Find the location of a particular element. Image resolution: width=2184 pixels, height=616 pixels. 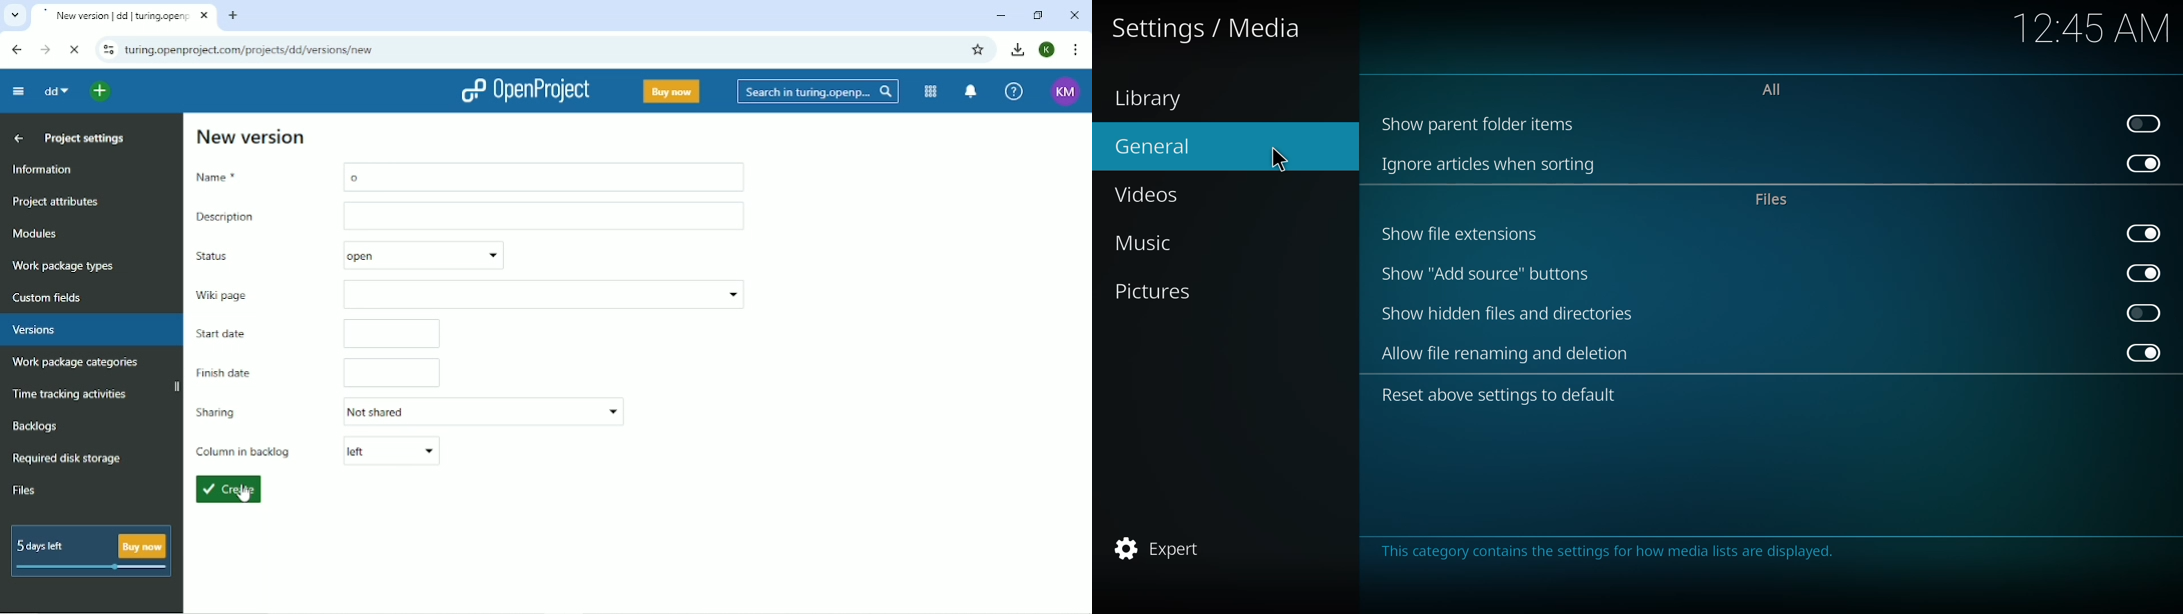

Select a project is located at coordinates (99, 92).